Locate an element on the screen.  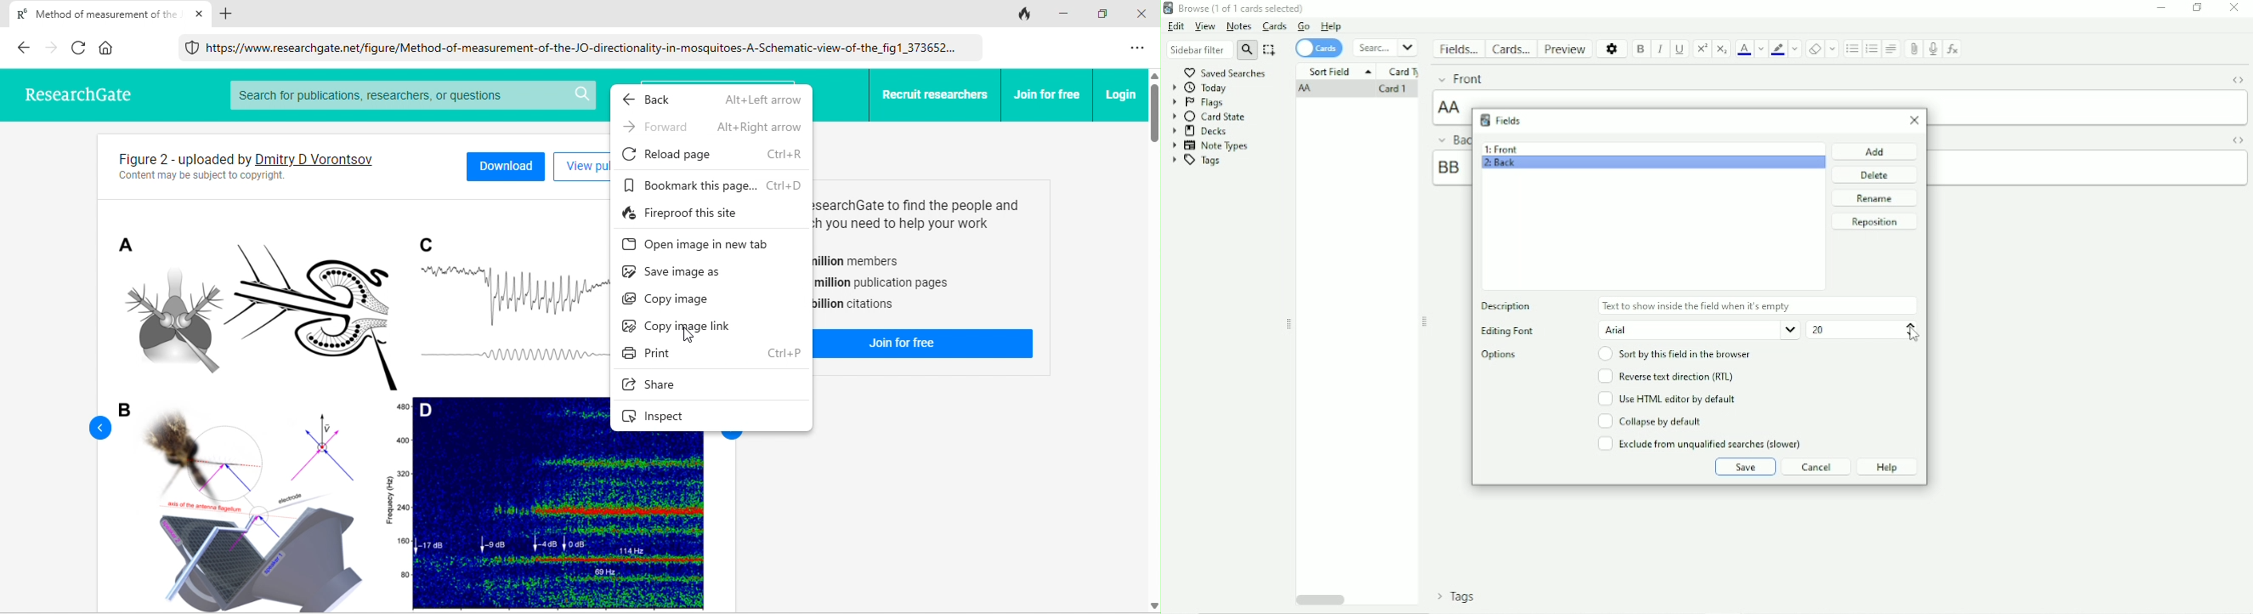
close  is located at coordinates (1145, 14).